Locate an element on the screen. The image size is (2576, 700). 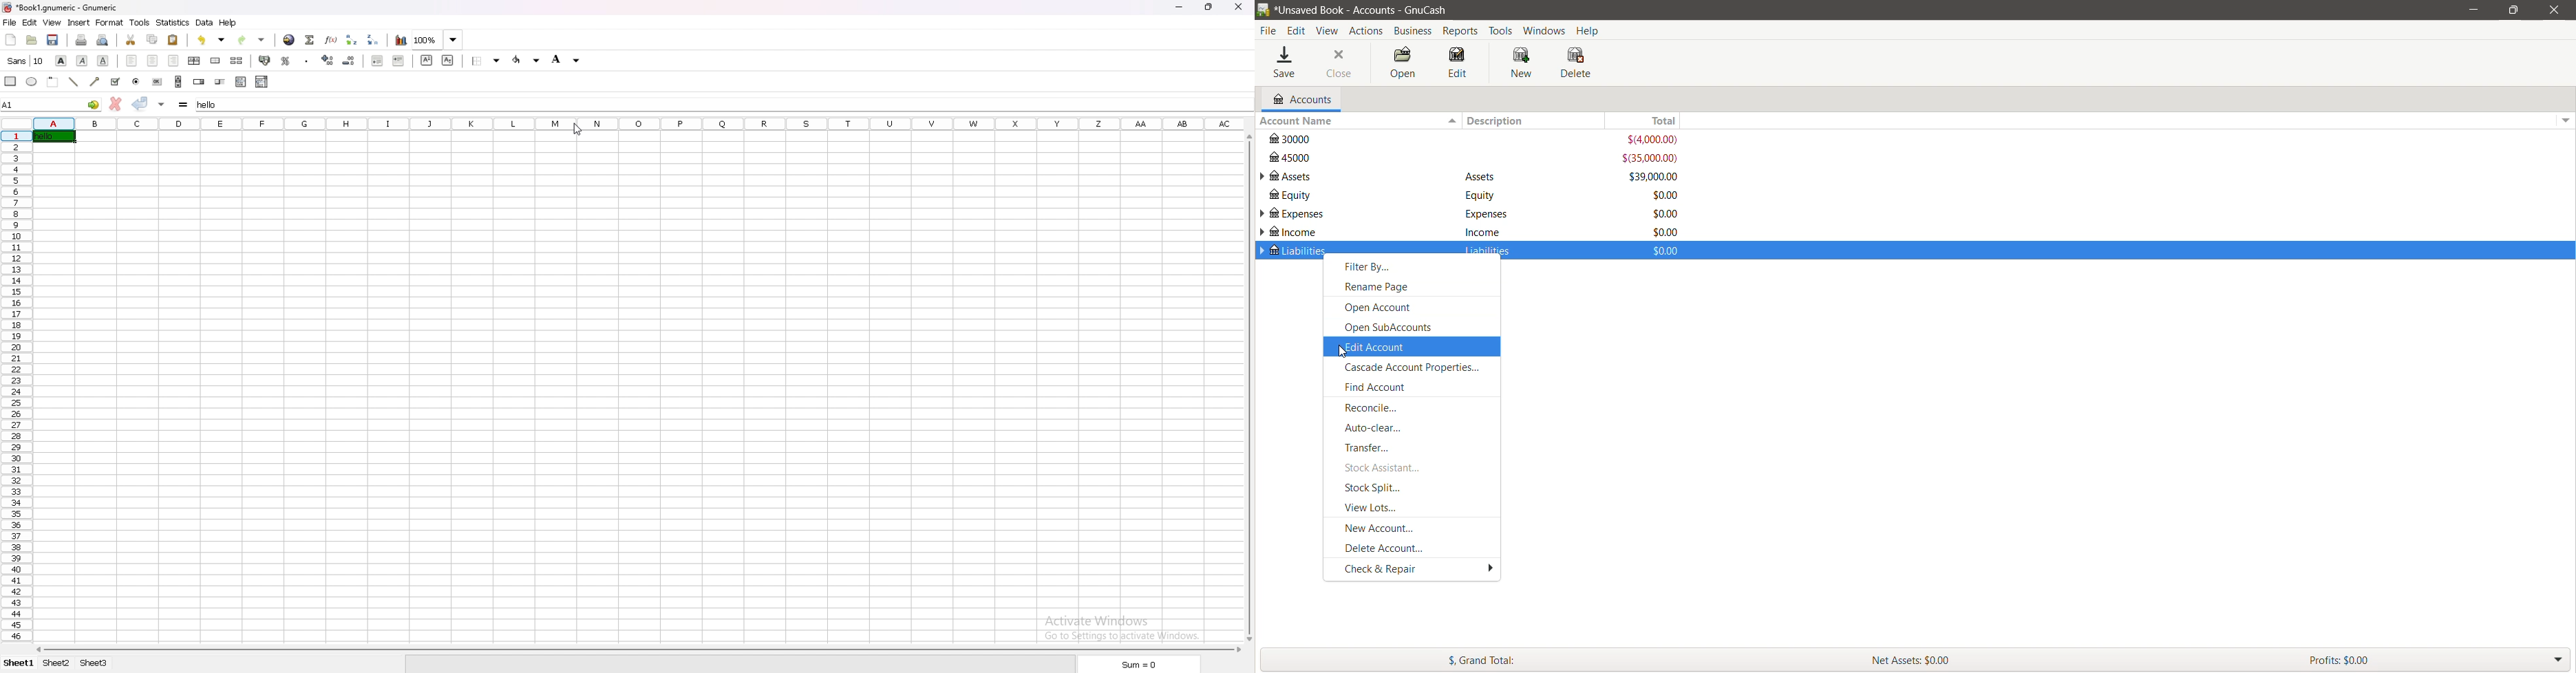
accept changes in multiple cells is located at coordinates (161, 103).